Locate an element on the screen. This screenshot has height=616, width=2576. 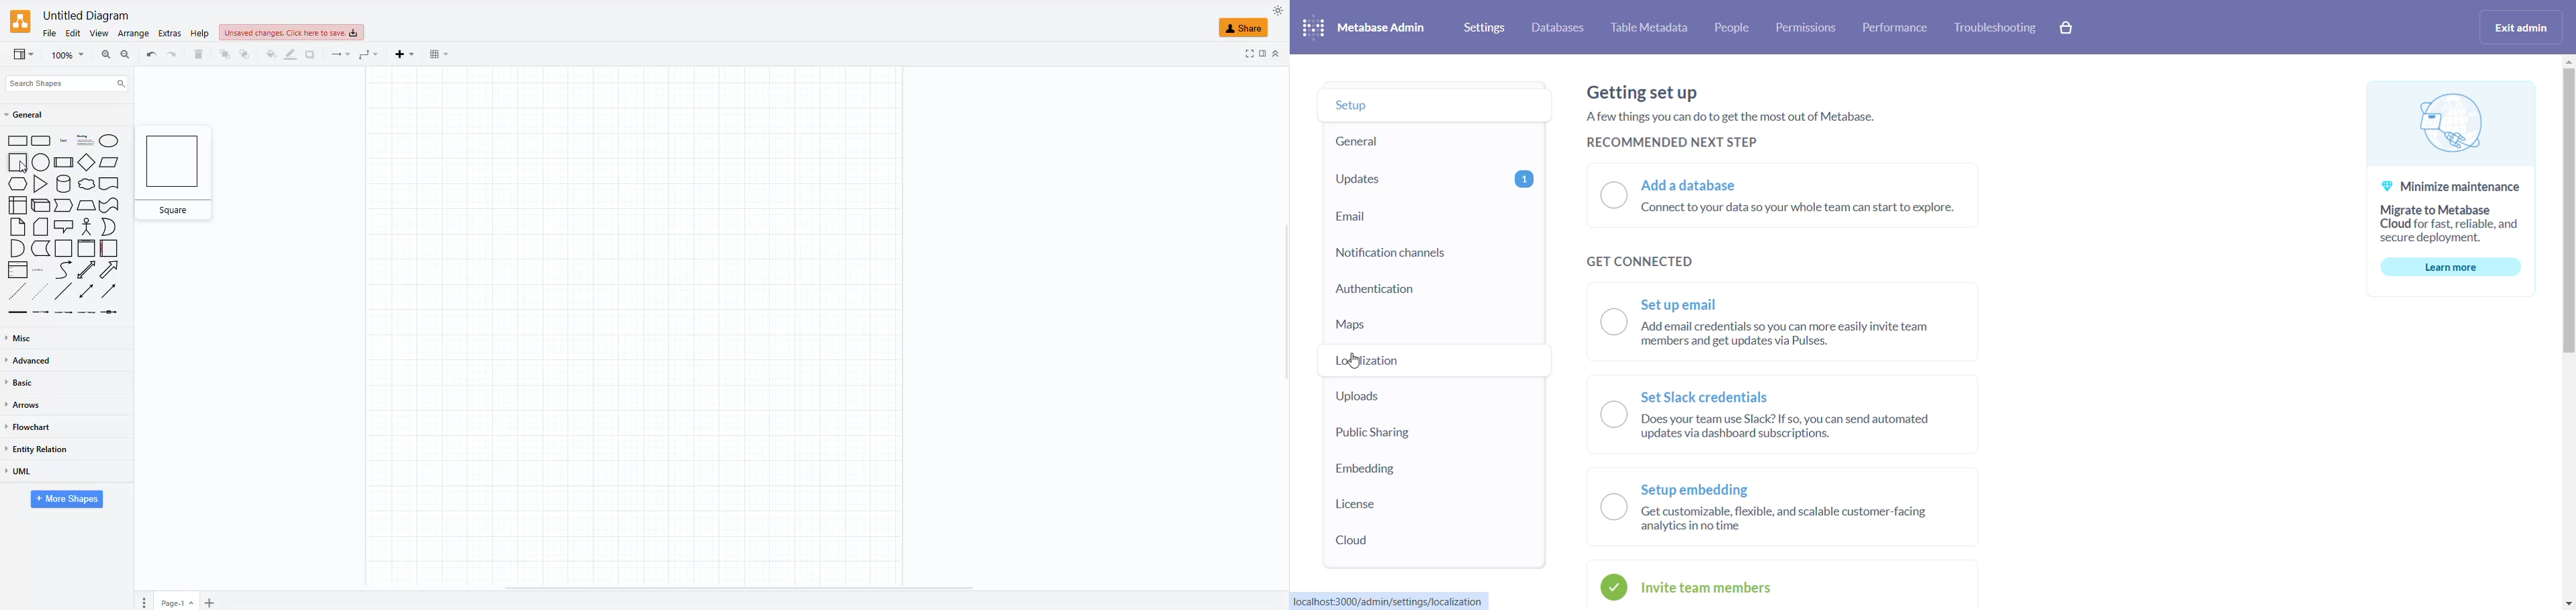
trapezoid is located at coordinates (86, 206).